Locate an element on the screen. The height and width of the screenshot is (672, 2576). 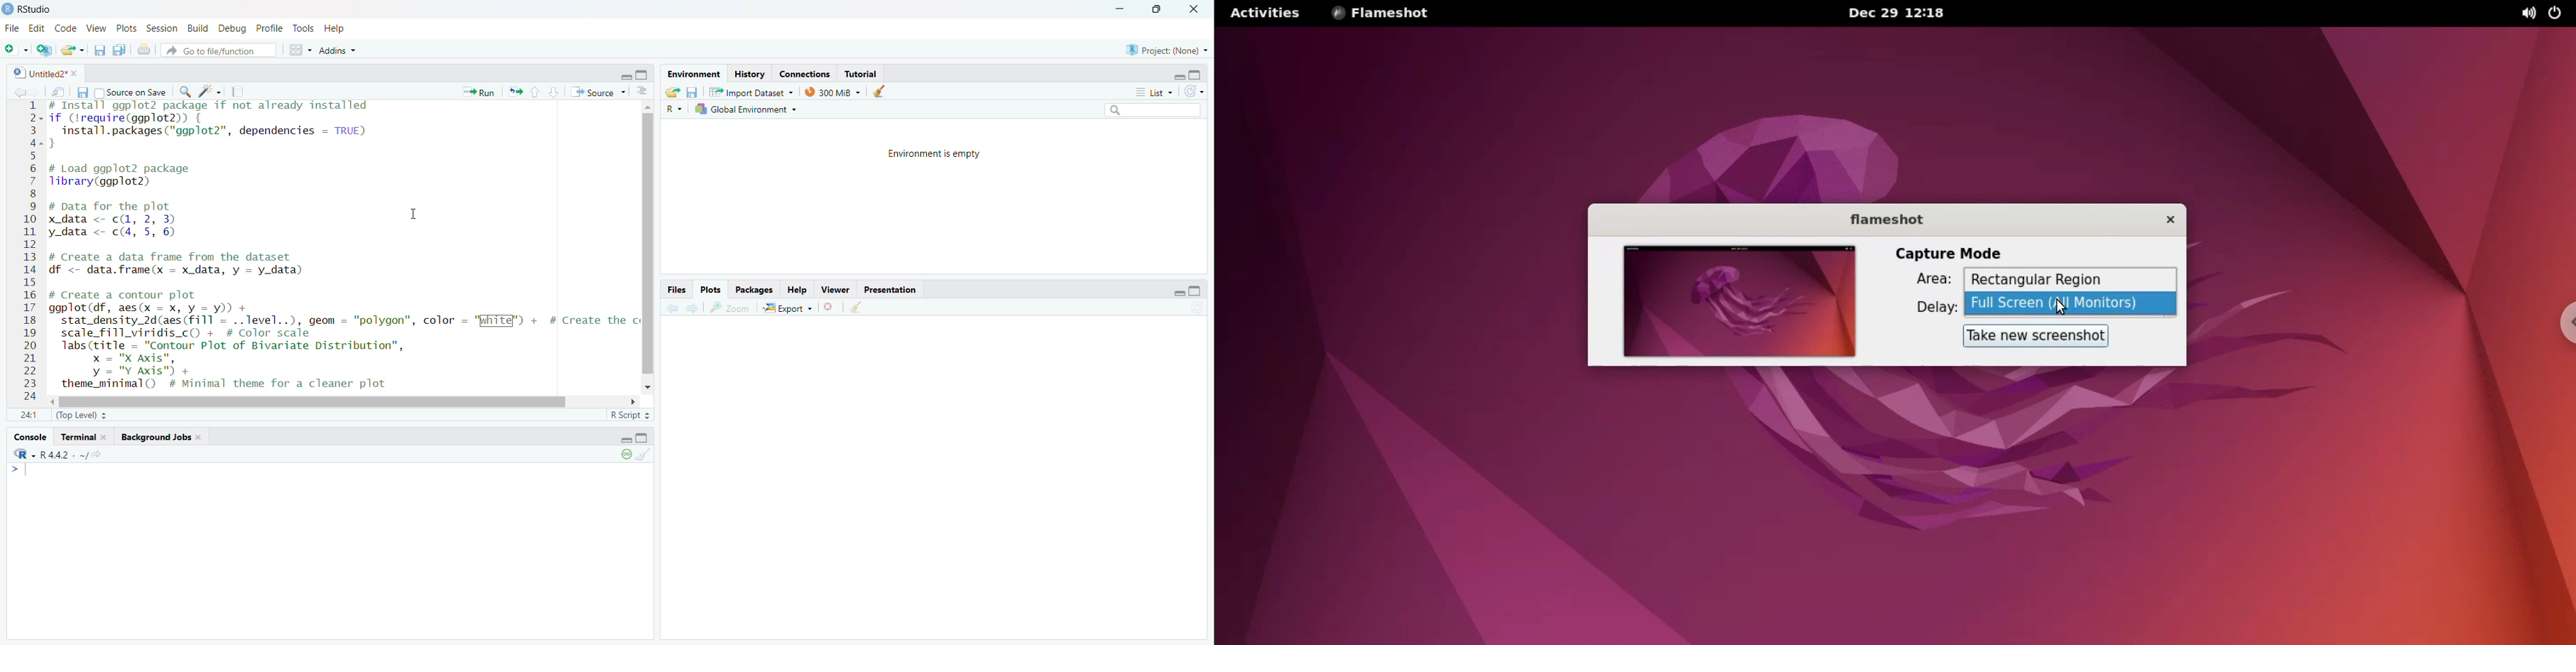
clear all plots is located at coordinates (858, 307).